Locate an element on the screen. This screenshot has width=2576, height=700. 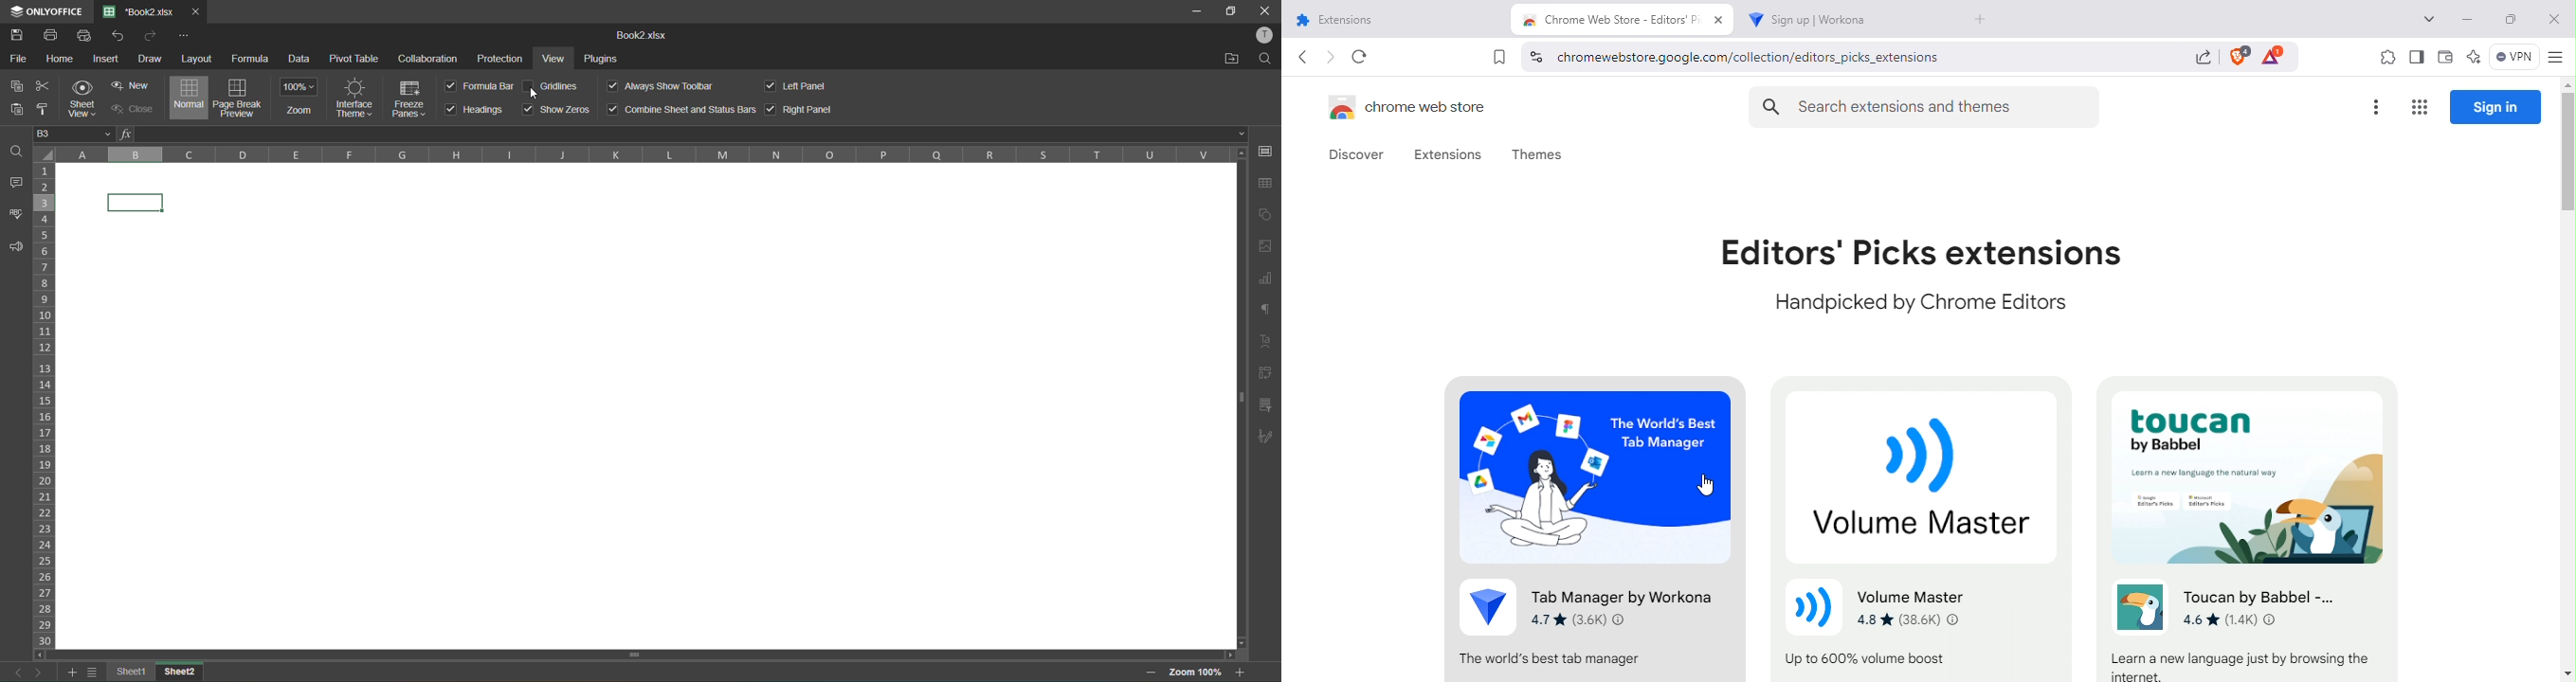
row numbers is located at coordinates (45, 405).